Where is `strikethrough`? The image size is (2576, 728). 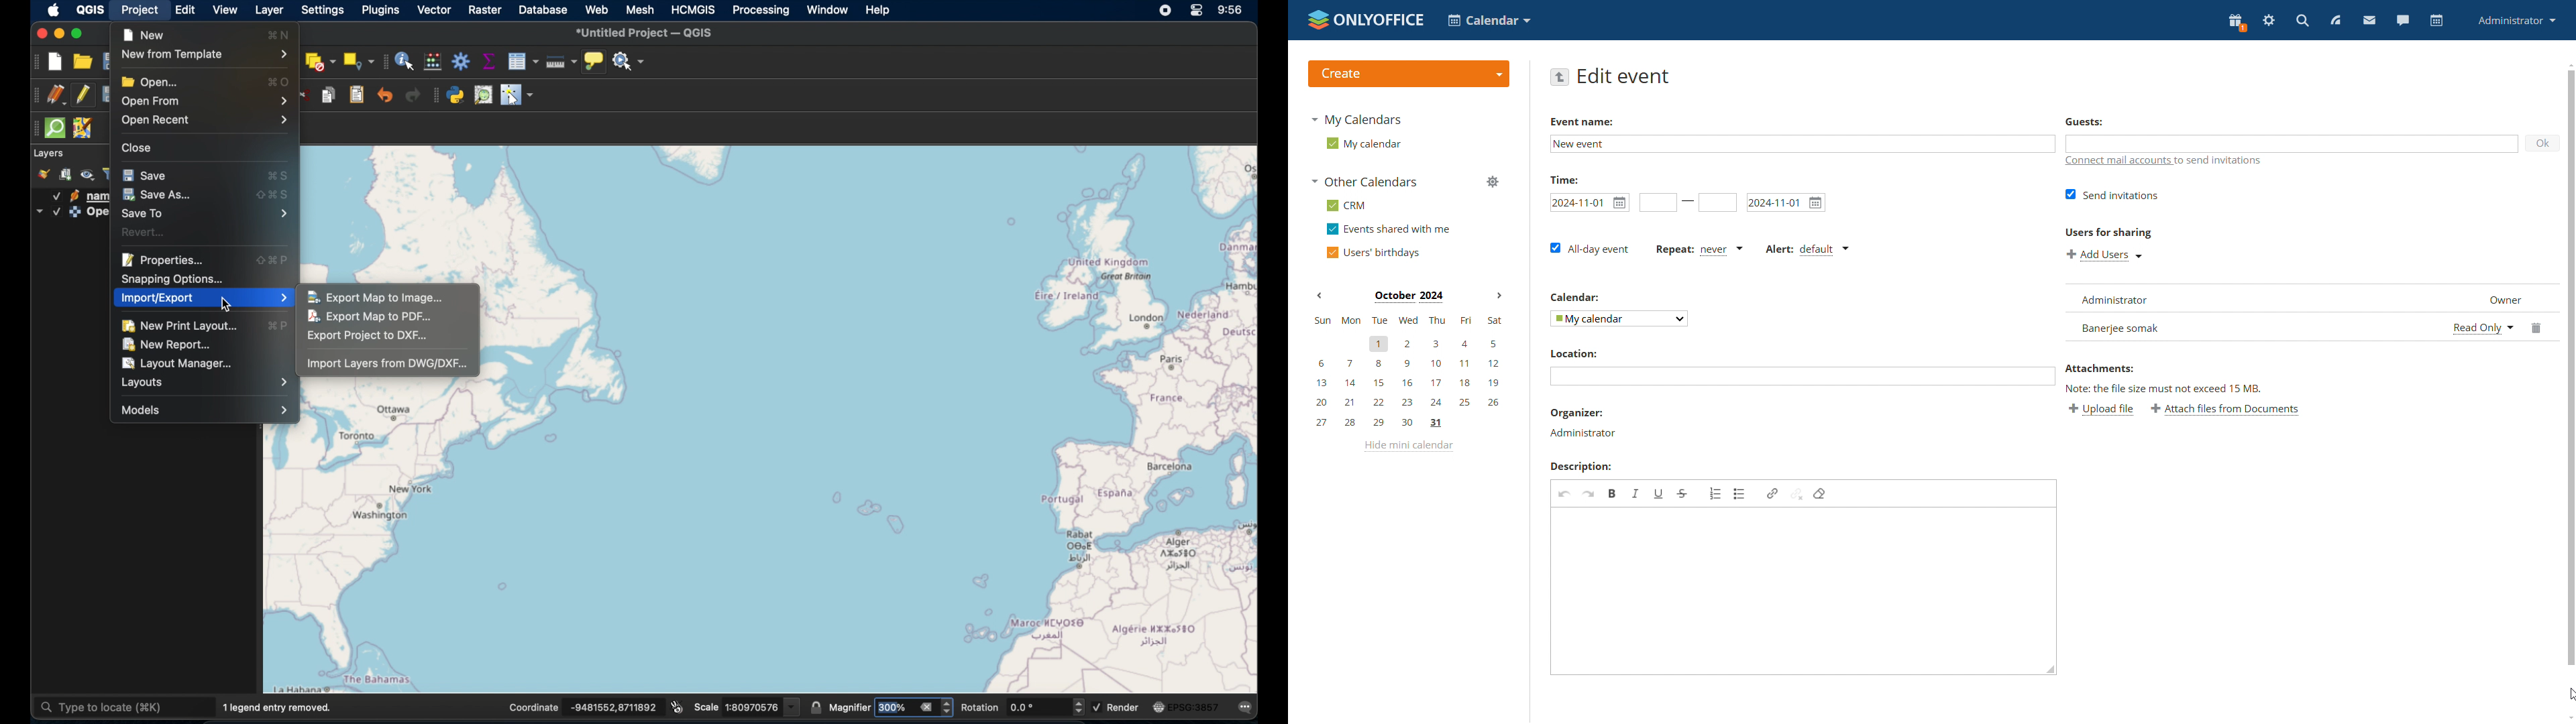 strikethrough is located at coordinates (1682, 495).